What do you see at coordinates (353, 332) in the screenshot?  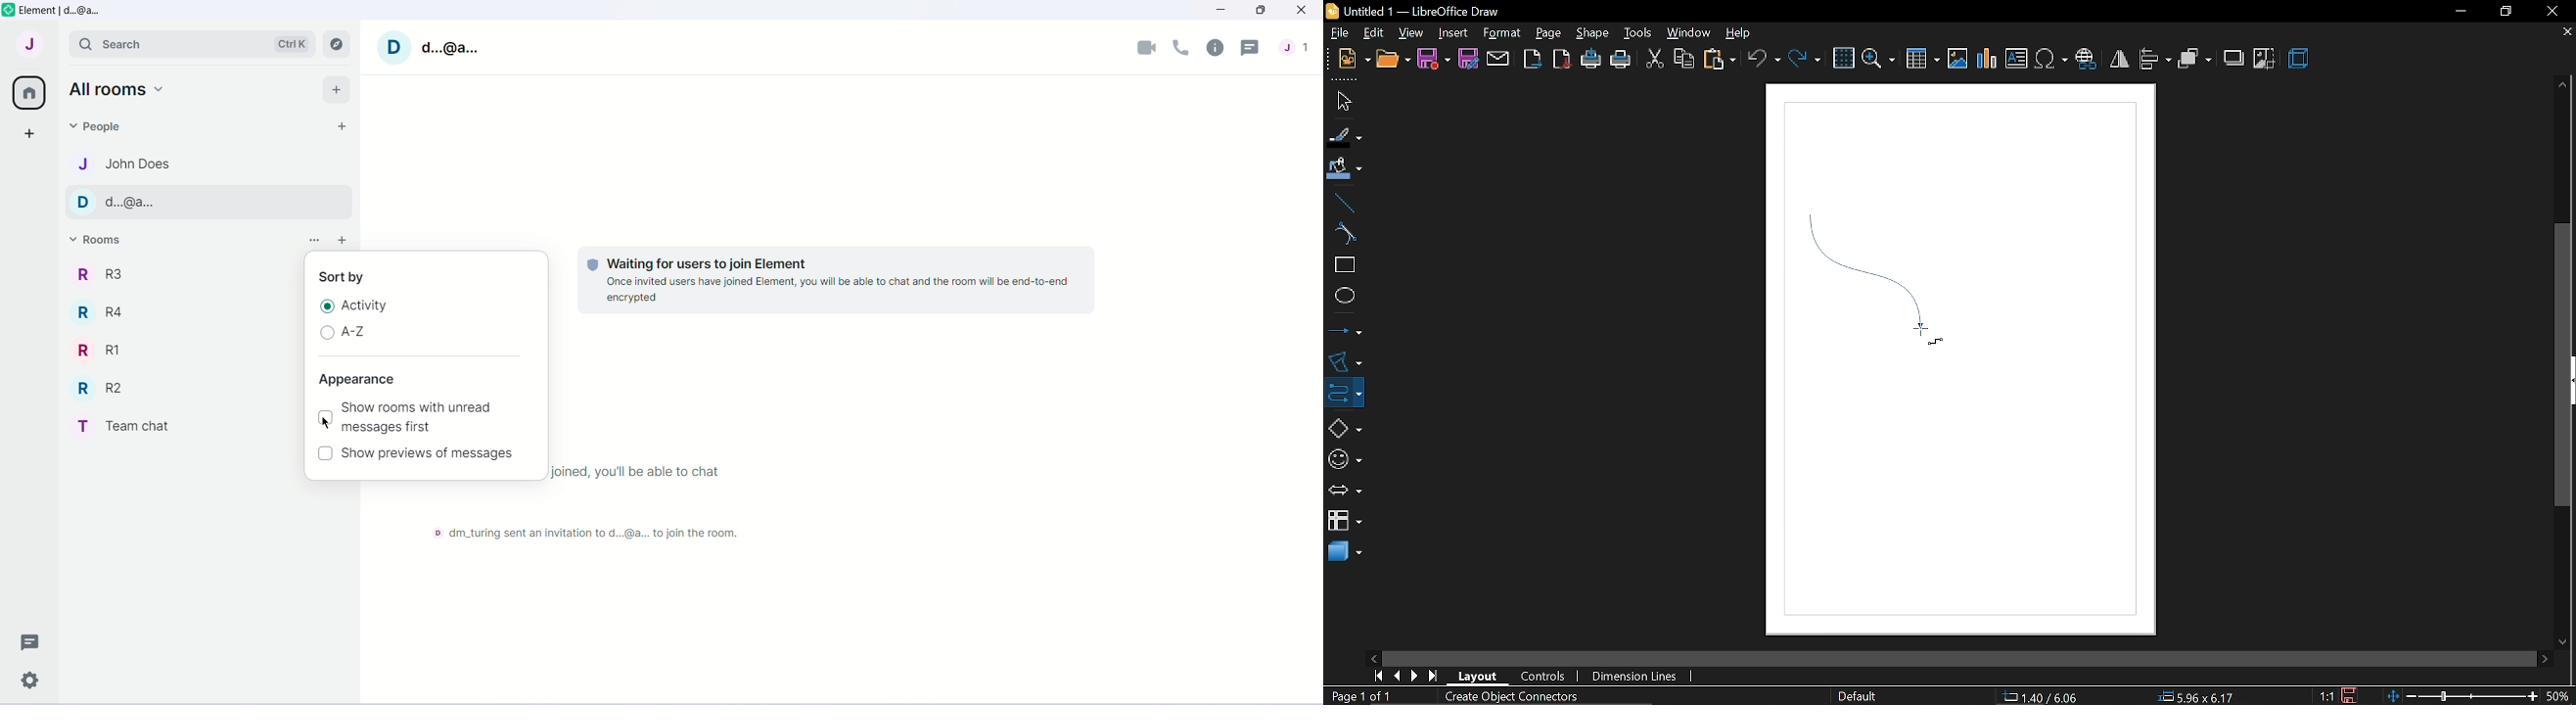 I see `A-Z` at bounding box center [353, 332].